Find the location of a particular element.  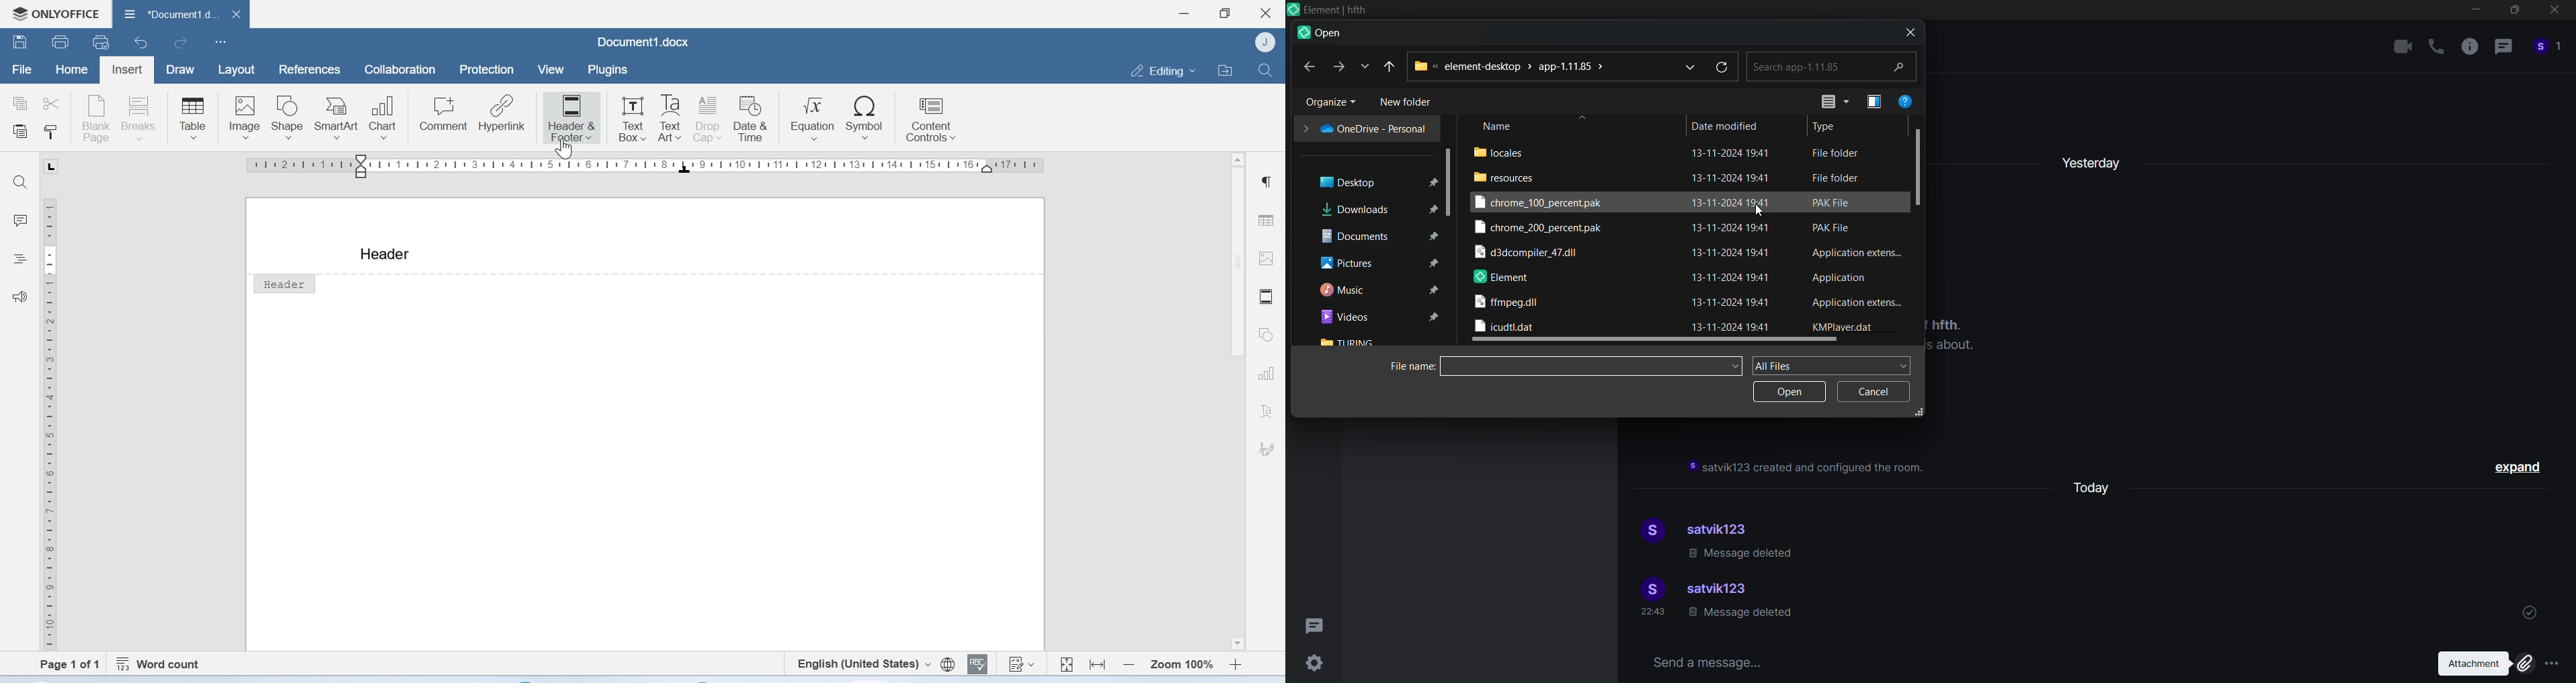

Fit to width is located at coordinates (1097, 663).